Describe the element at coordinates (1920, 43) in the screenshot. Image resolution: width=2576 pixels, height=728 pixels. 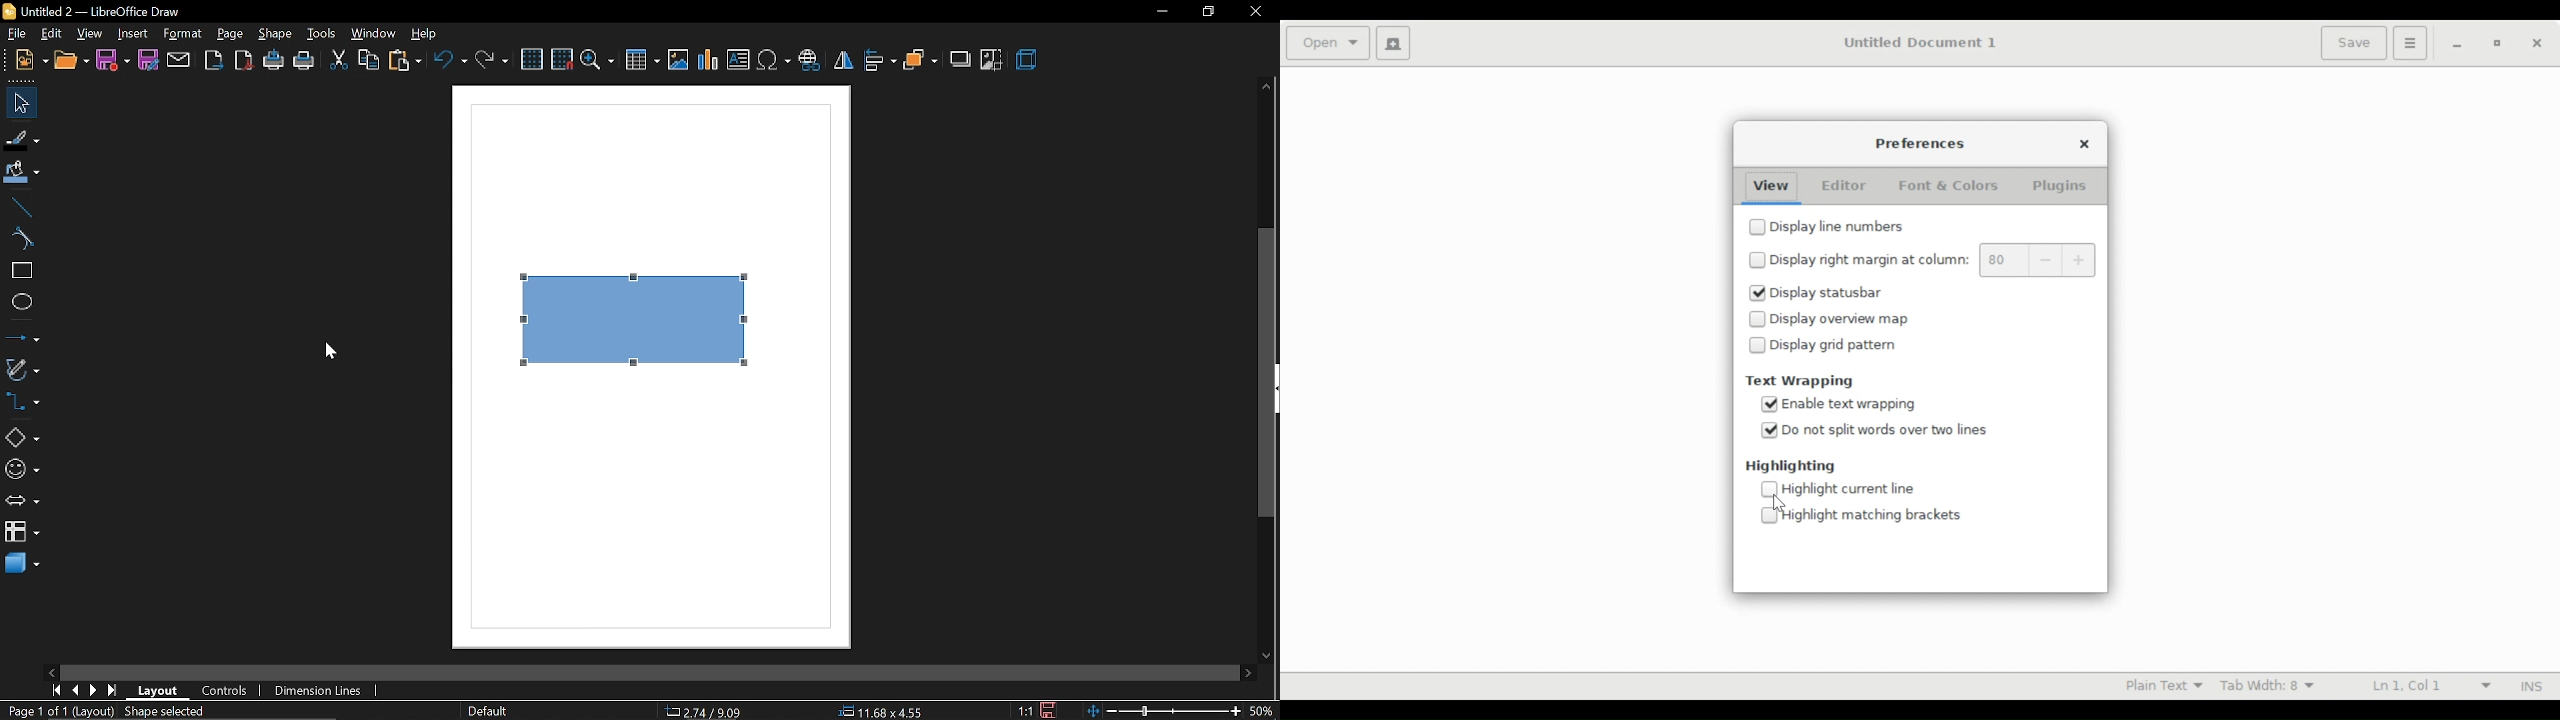
I see `Untitled Document 1` at that location.